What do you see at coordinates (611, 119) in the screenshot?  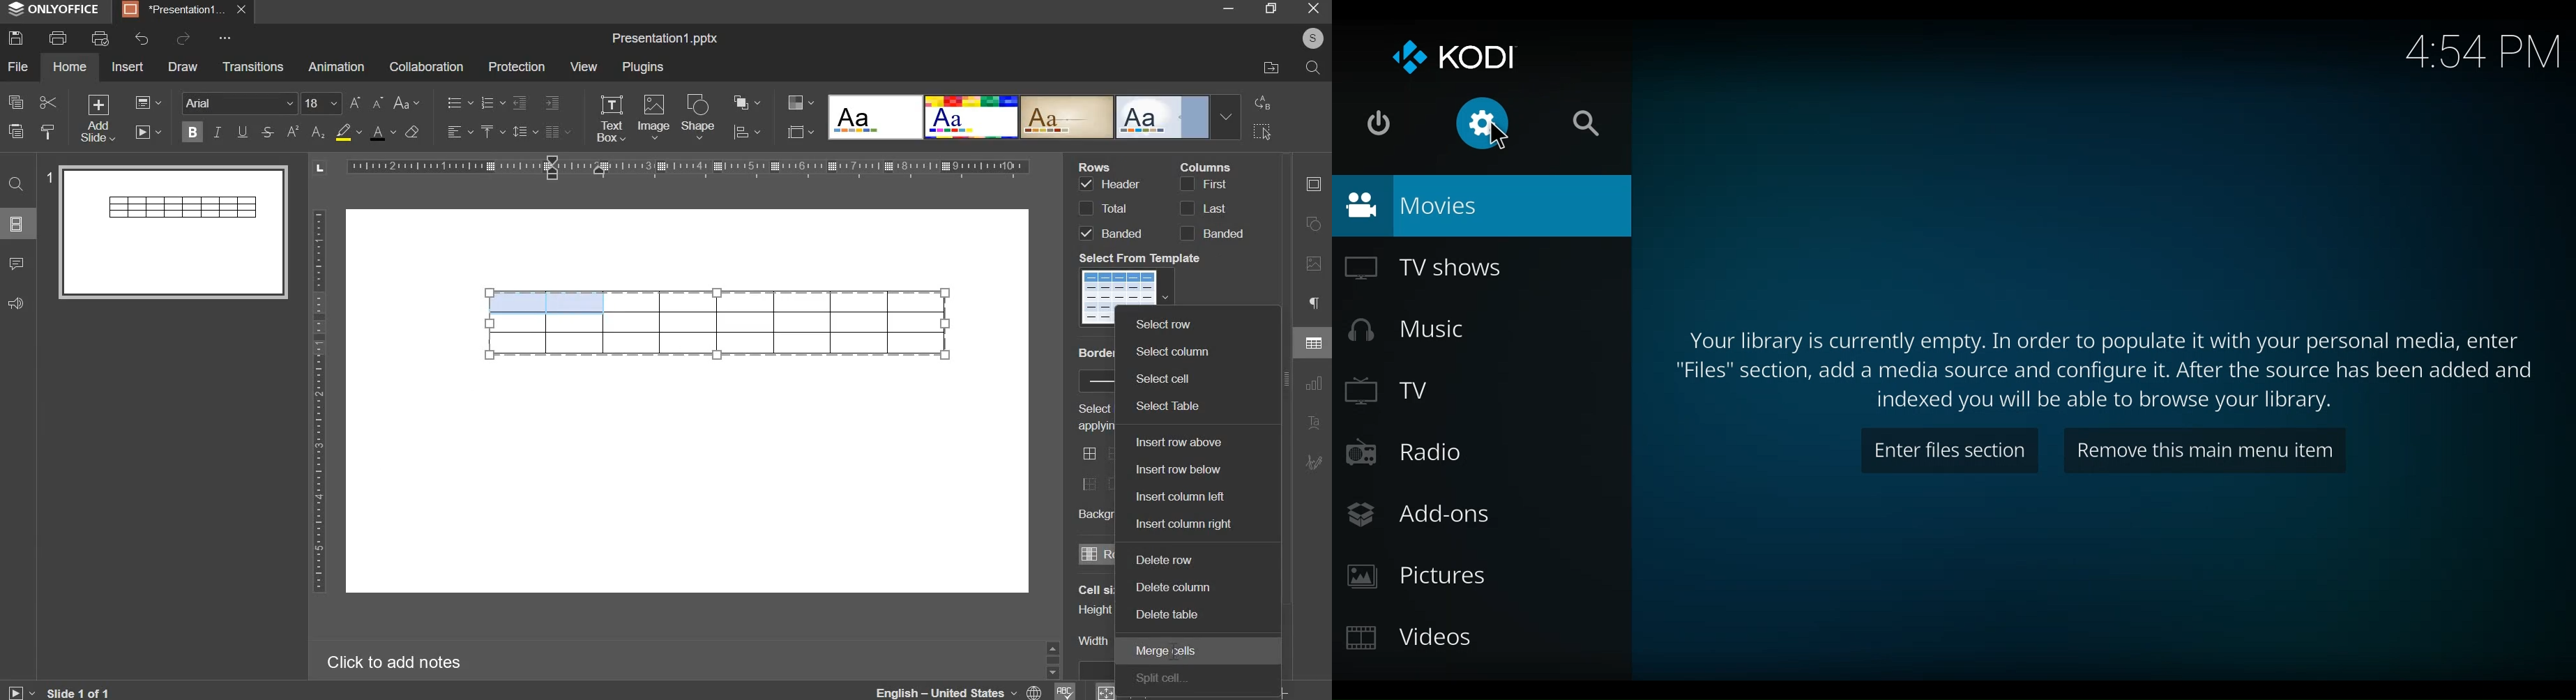 I see `text box` at bounding box center [611, 119].